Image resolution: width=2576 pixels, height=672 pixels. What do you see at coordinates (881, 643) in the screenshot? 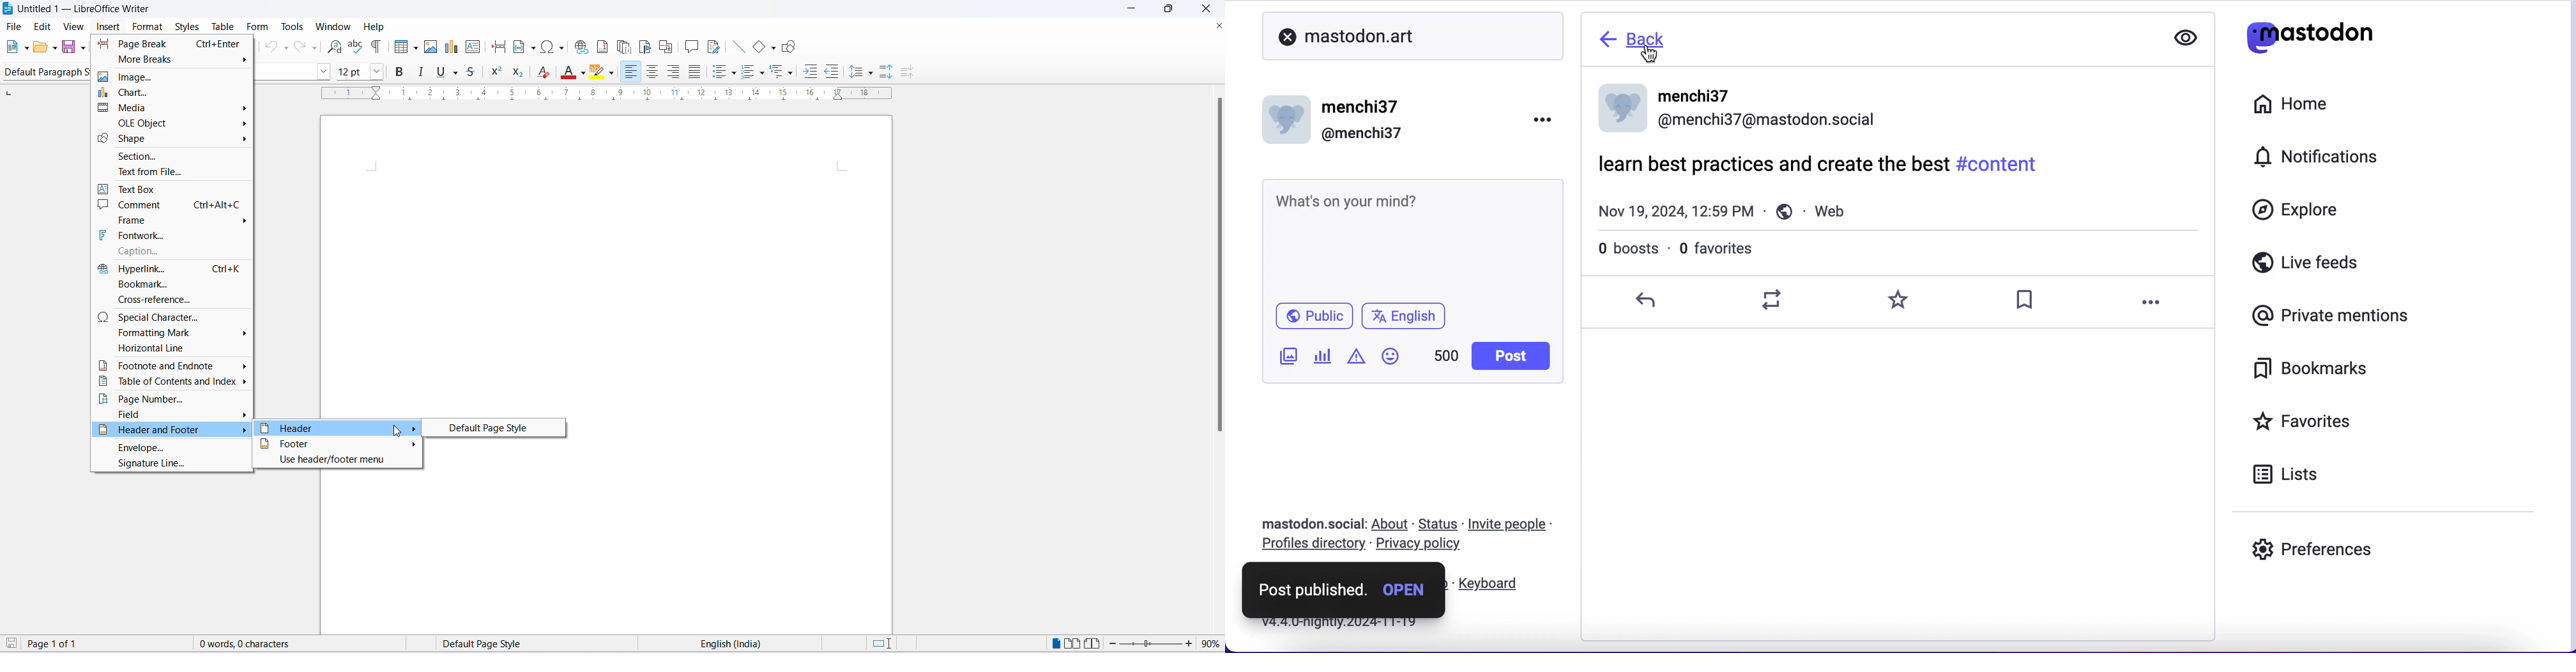
I see `standard selection` at bounding box center [881, 643].